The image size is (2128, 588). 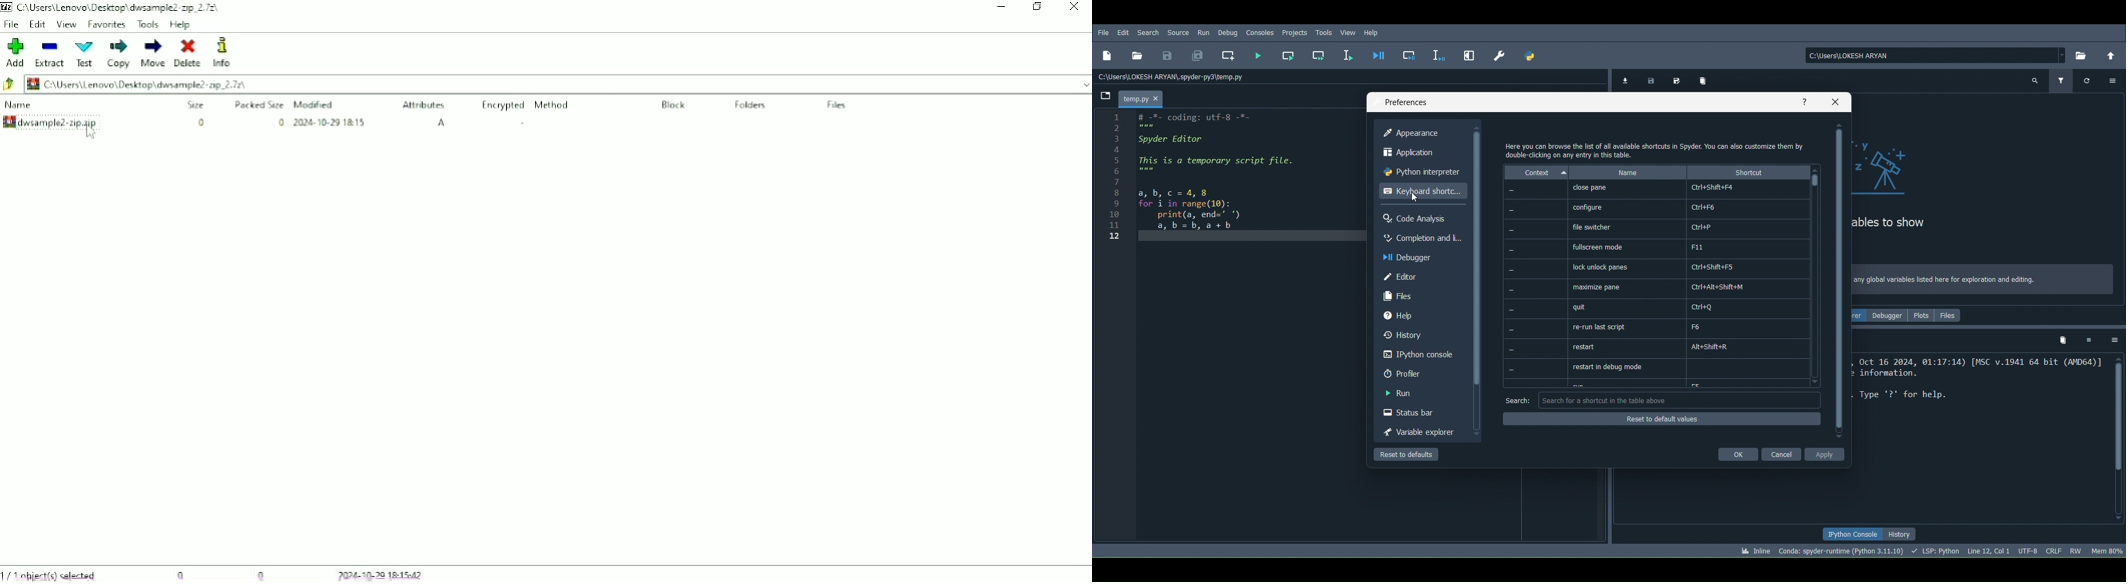 What do you see at coordinates (1103, 98) in the screenshot?
I see `Browse tabs` at bounding box center [1103, 98].